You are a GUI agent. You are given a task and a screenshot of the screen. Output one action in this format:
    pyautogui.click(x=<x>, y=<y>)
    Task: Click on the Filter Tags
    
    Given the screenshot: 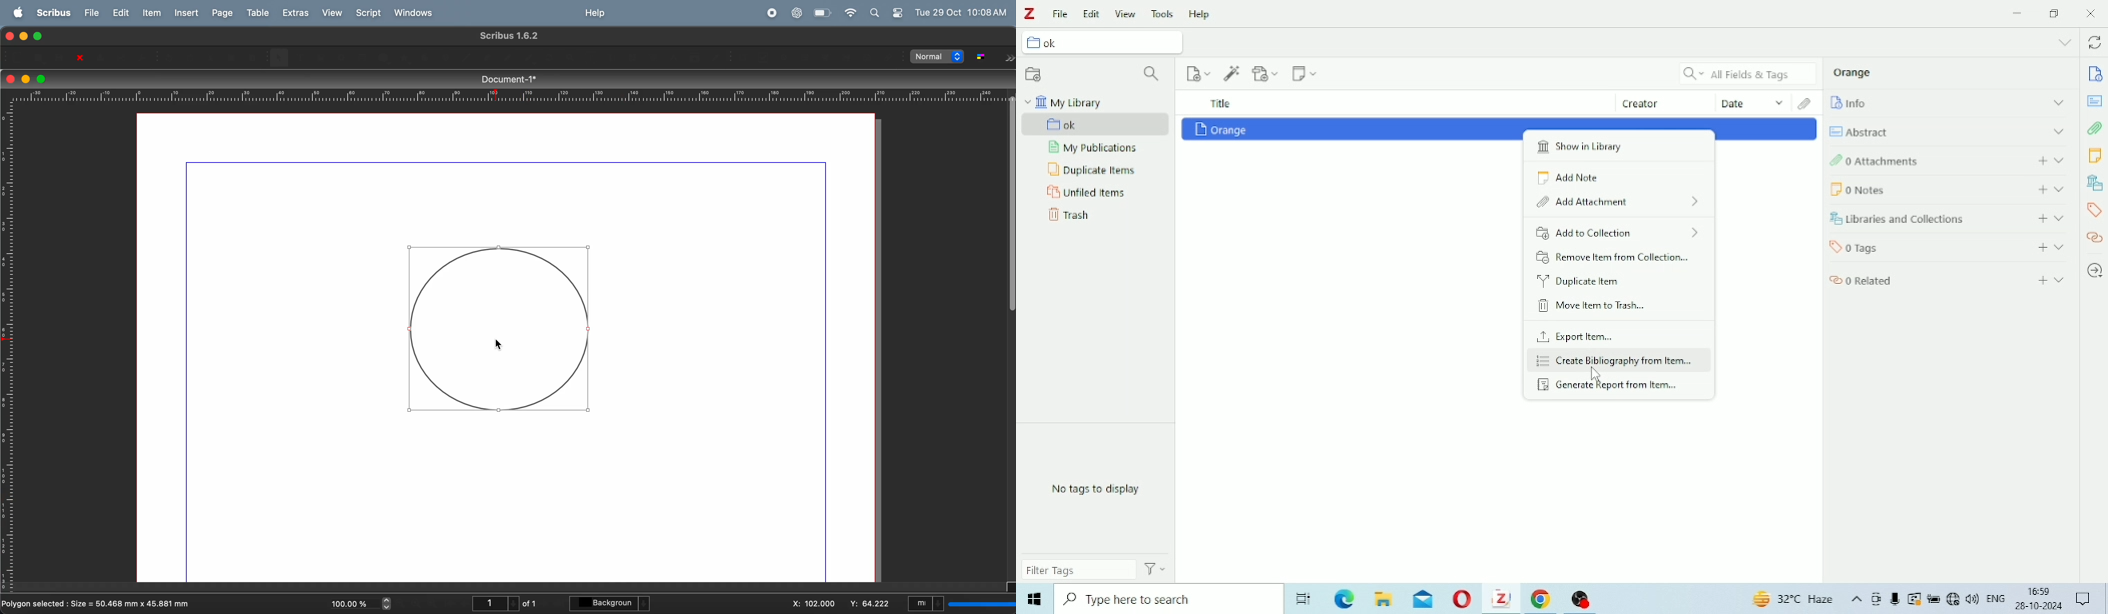 What is the action you would take?
    pyautogui.click(x=1079, y=569)
    